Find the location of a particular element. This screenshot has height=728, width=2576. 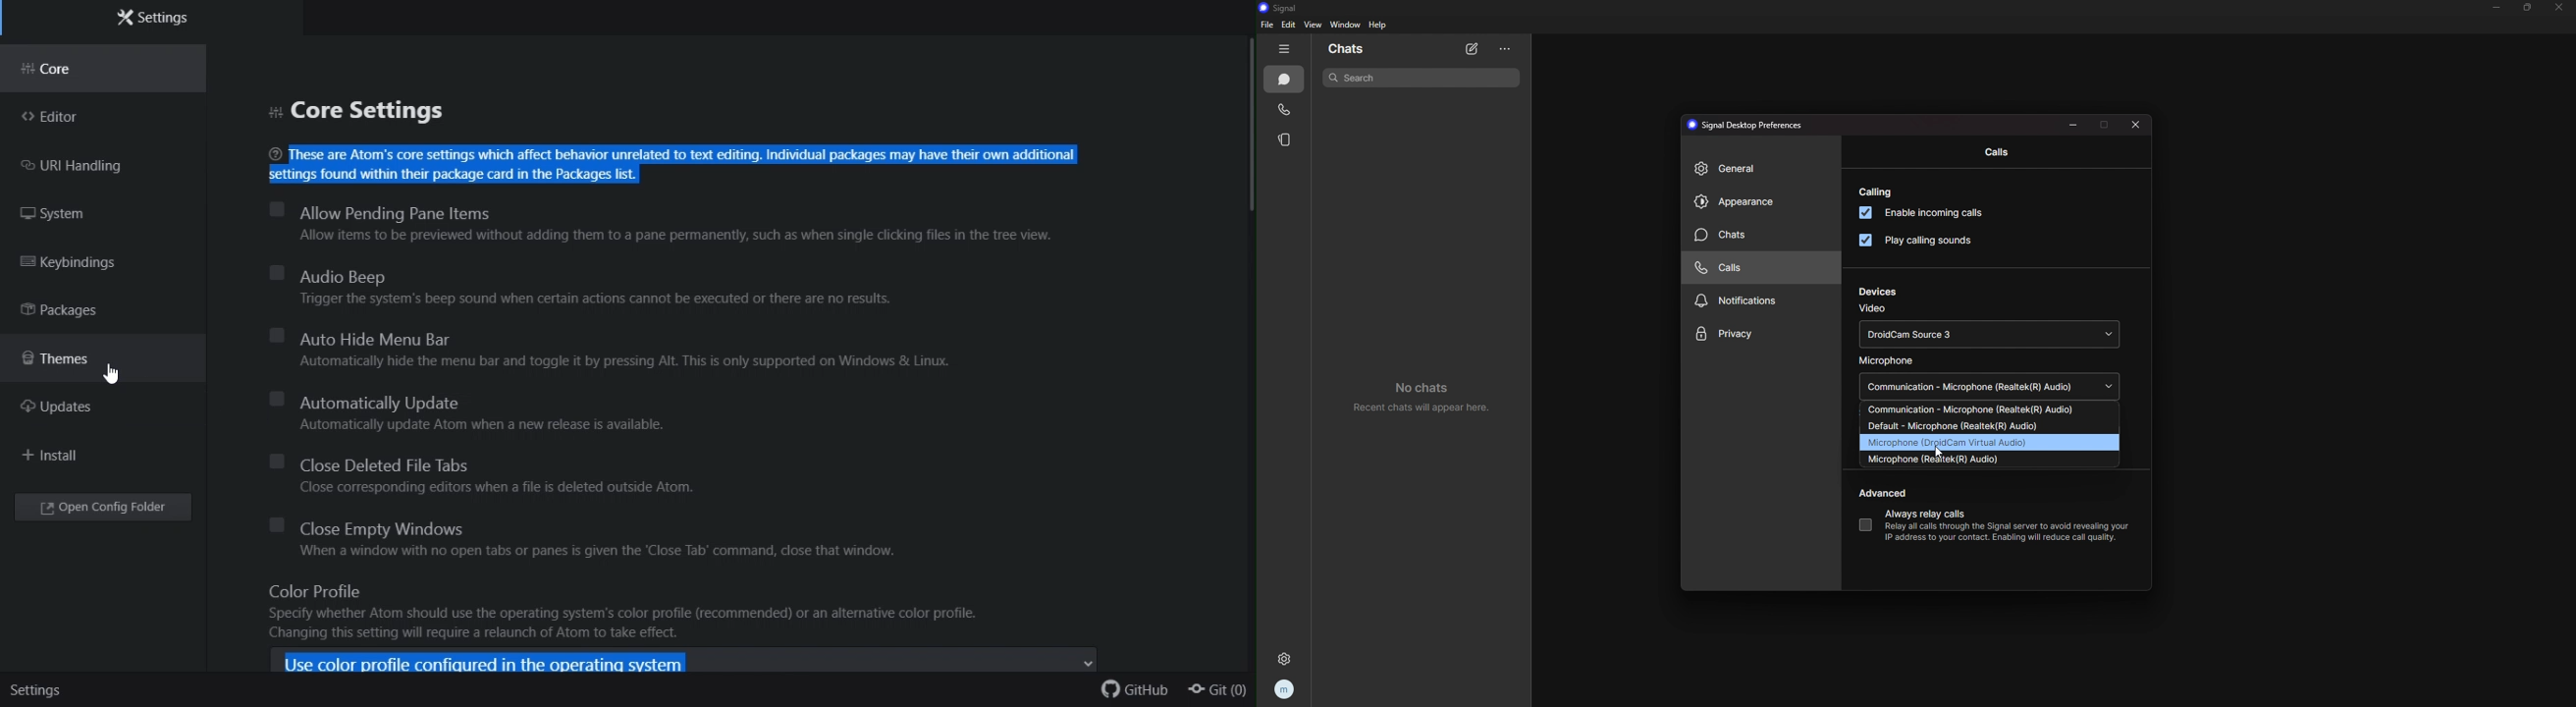

resize is located at coordinates (2529, 8).